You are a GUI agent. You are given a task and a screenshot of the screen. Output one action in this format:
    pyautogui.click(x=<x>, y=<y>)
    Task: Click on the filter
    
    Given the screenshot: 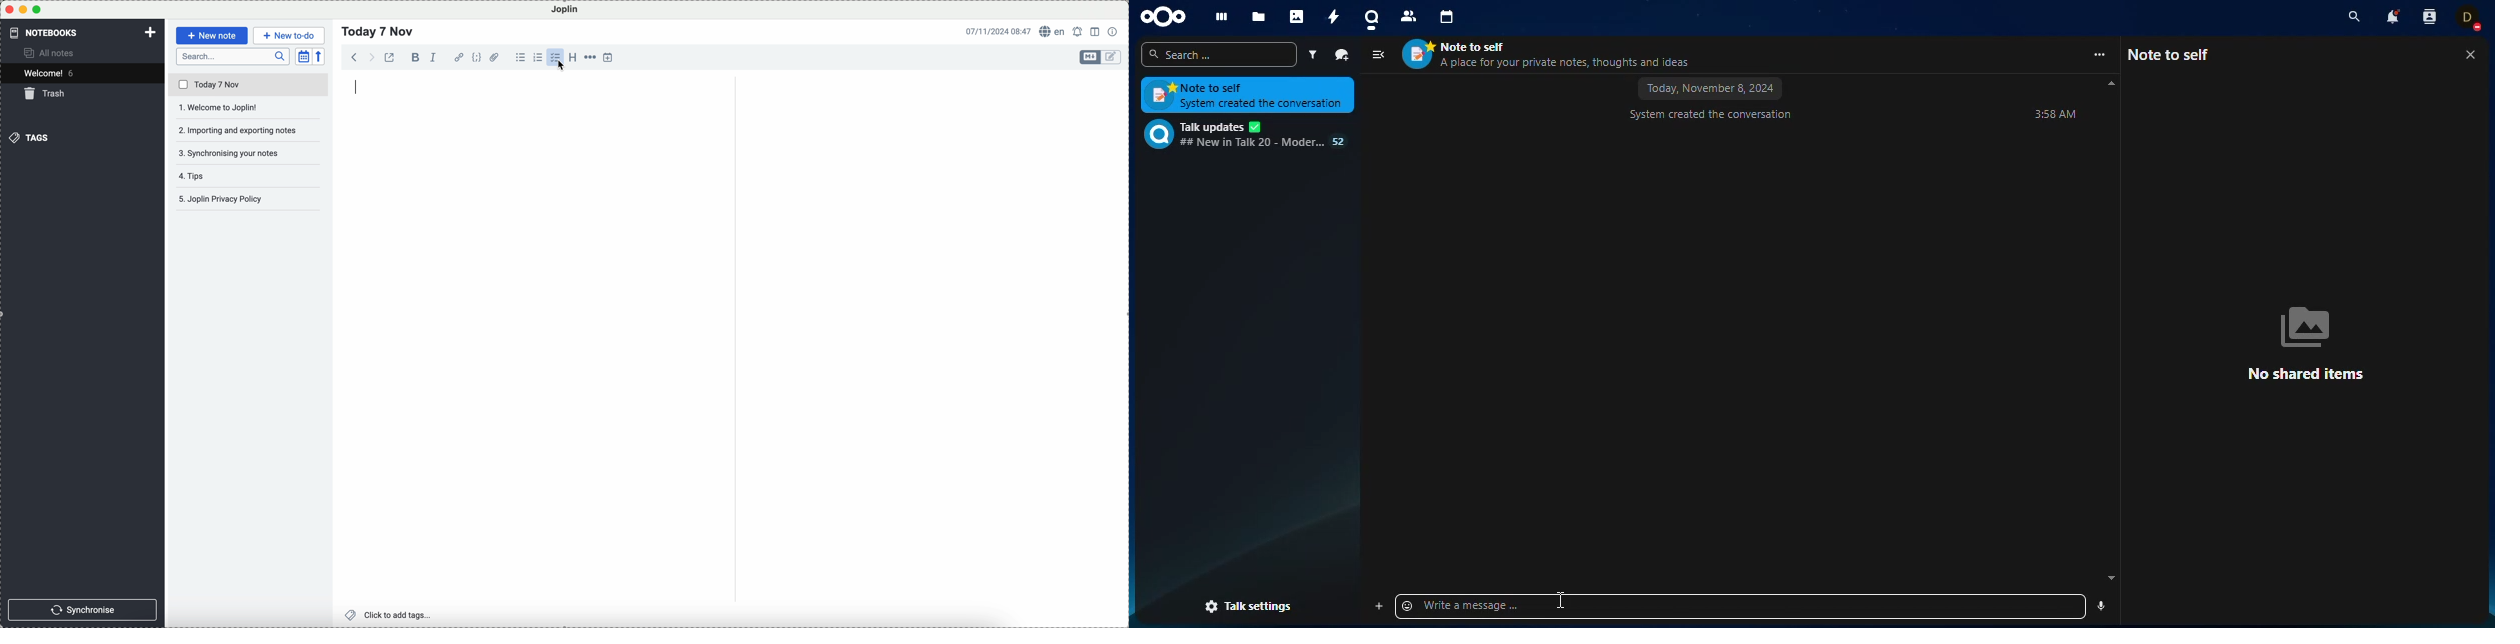 What is the action you would take?
    pyautogui.click(x=1311, y=55)
    